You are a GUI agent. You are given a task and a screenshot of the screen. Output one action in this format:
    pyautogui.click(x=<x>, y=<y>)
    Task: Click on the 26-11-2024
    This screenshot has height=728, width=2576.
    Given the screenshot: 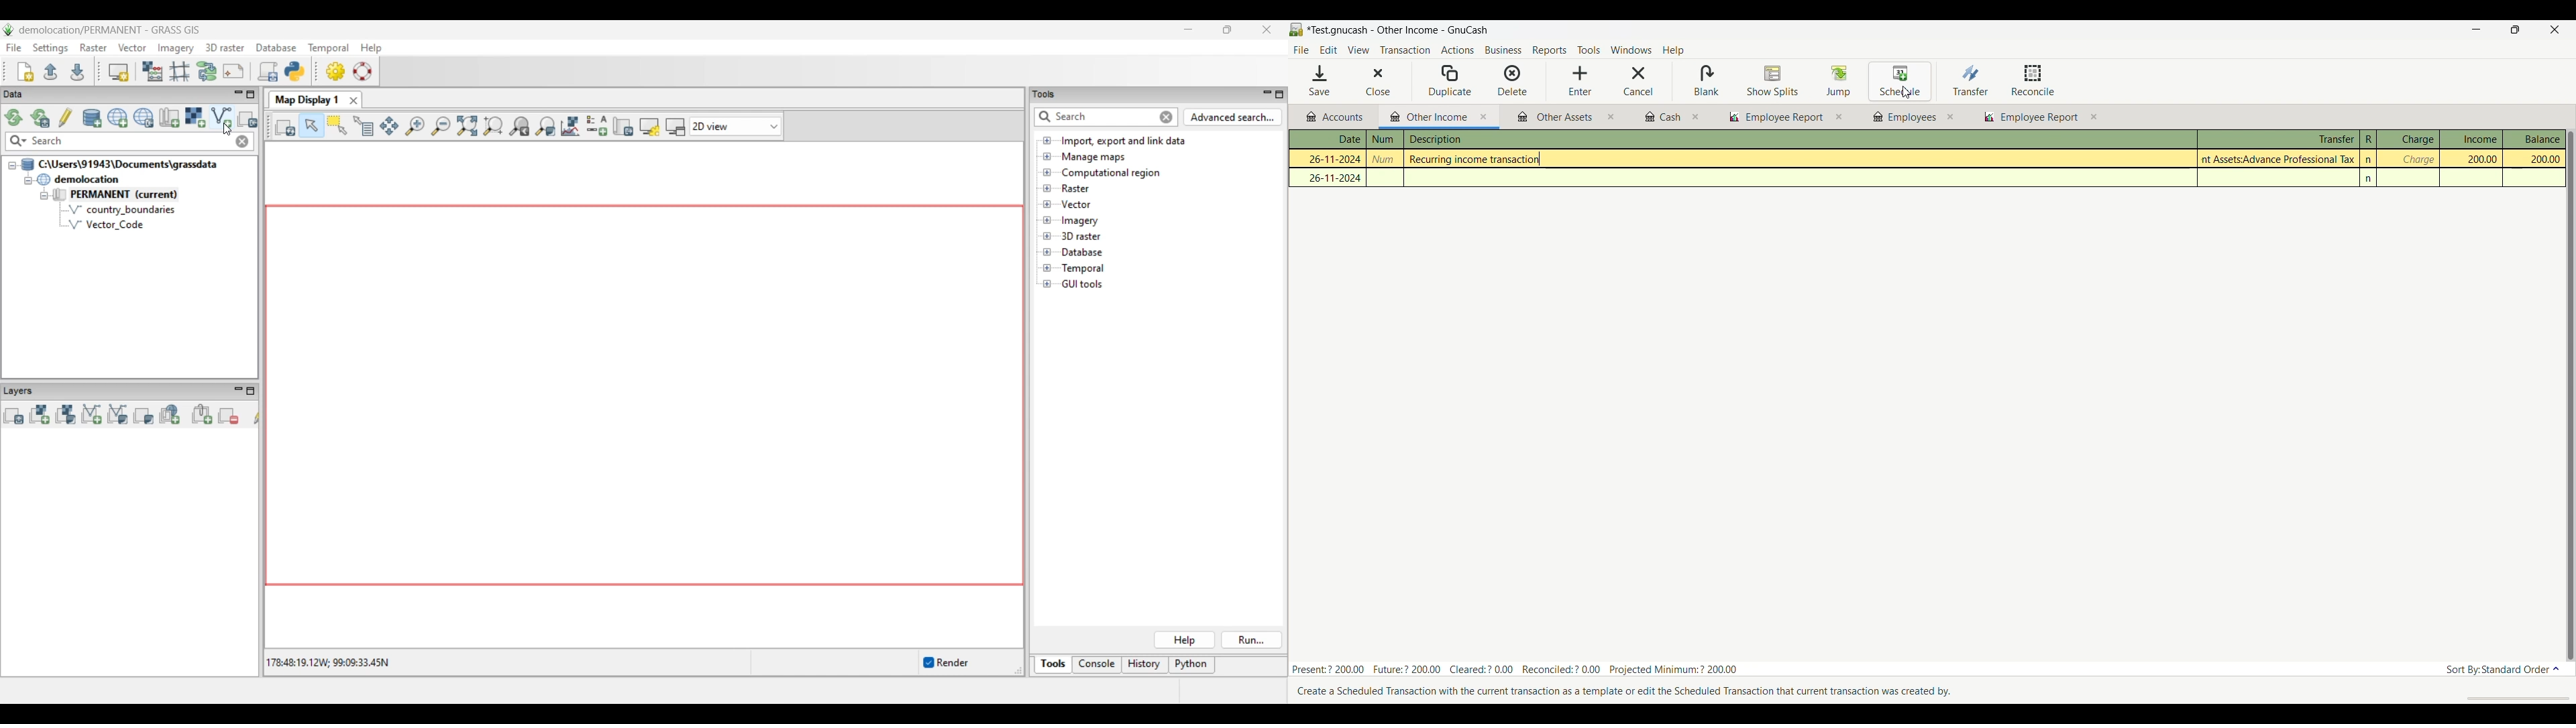 What is the action you would take?
    pyautogui.click(x=1329, y=158)
    